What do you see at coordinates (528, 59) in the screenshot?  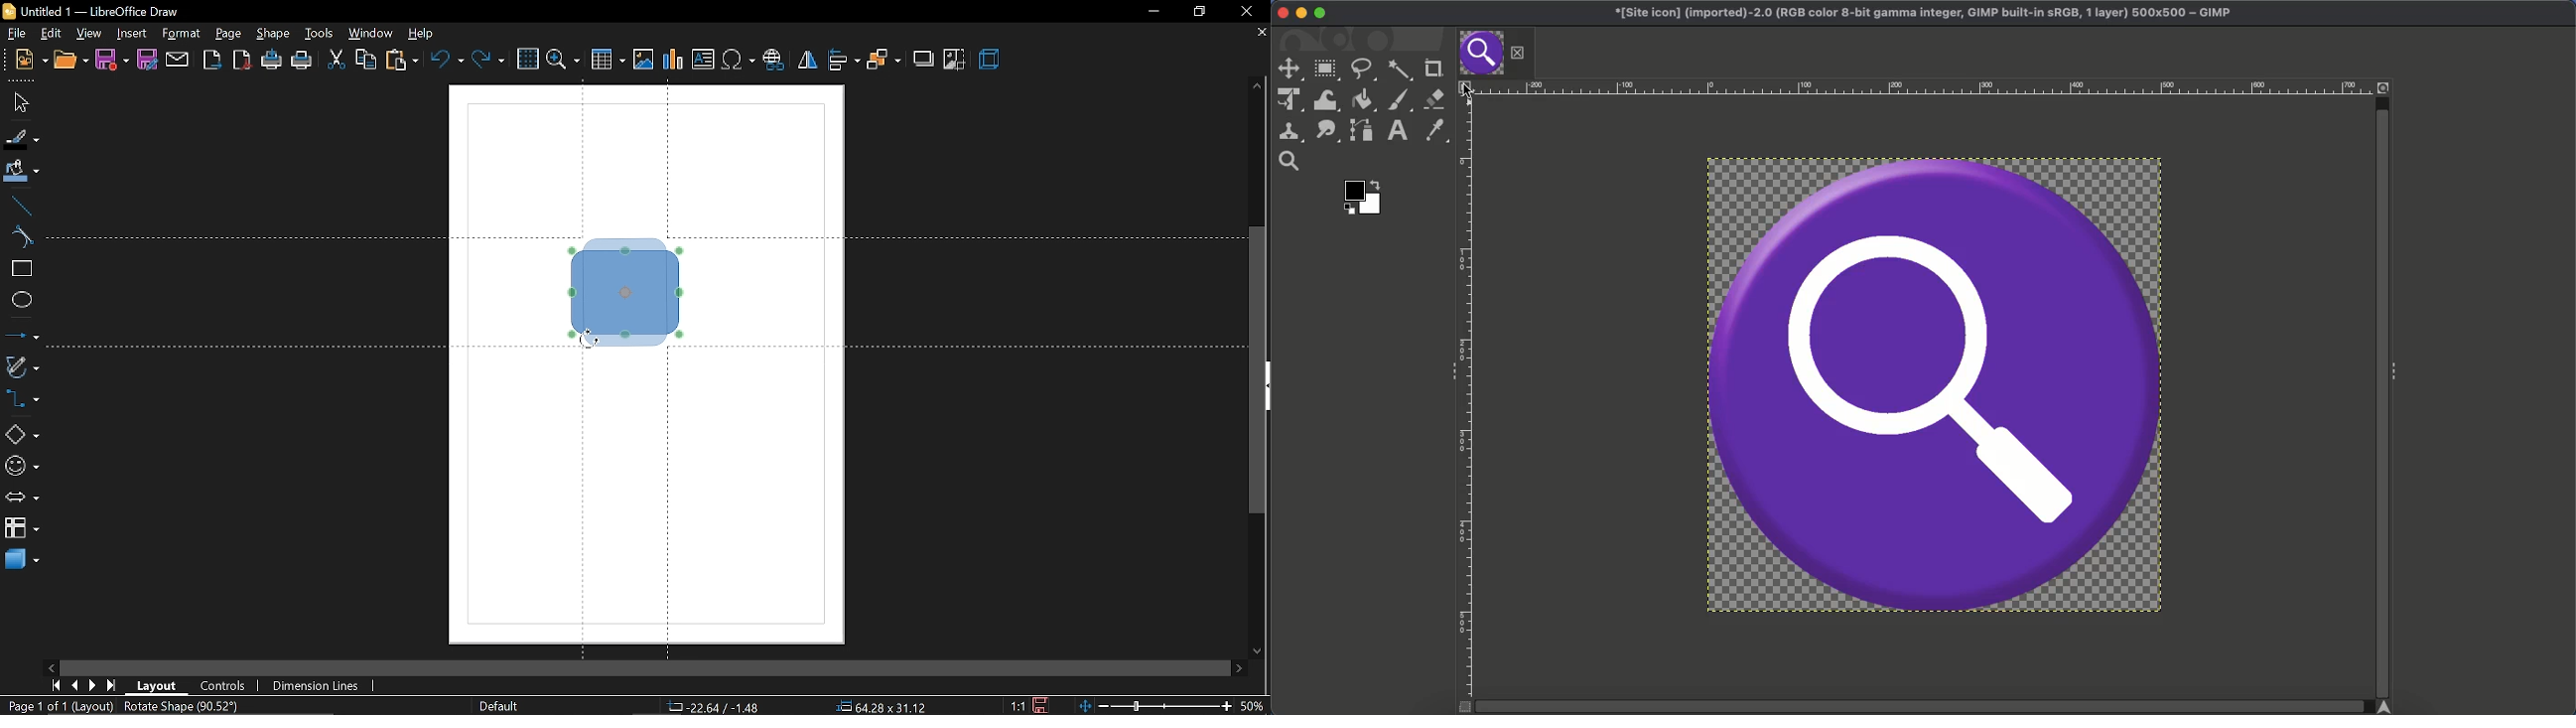 I see `grid` at bounding box center [528, 59].